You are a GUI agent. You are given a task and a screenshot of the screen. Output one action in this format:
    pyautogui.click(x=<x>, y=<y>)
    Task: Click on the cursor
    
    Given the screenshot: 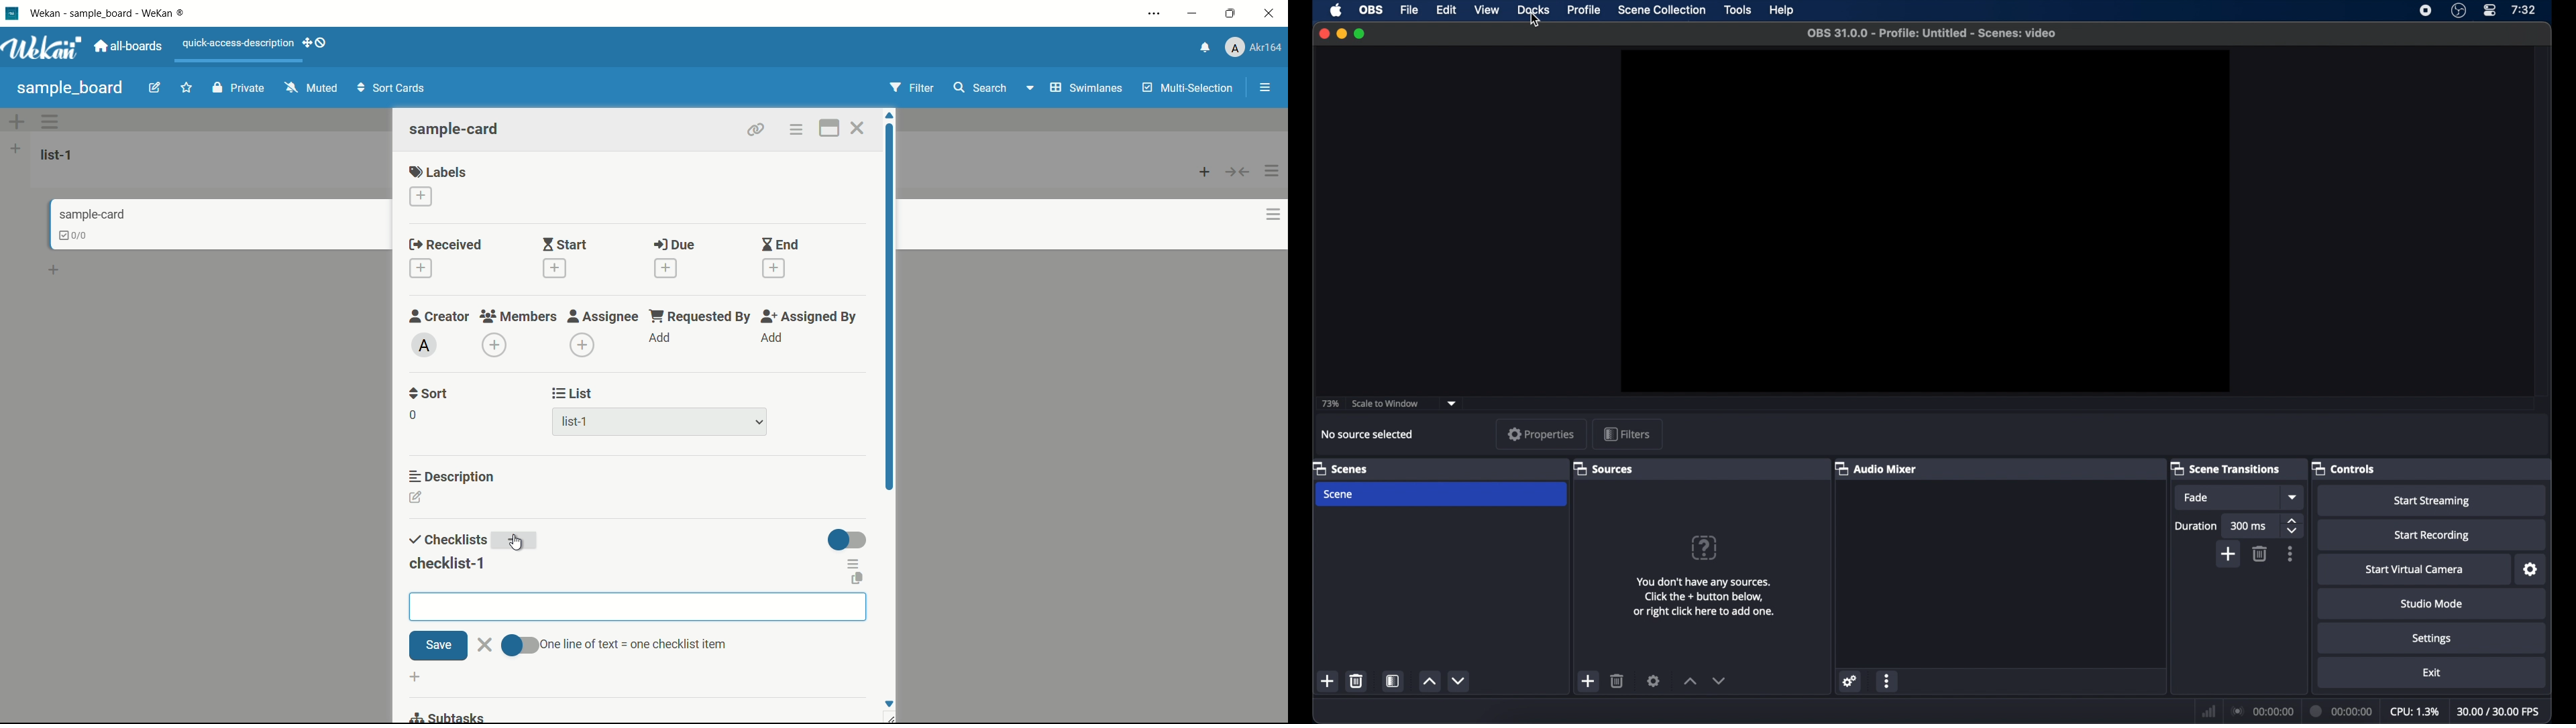 What is the action you would take?
    pyautogui.click(x=1534, y=21)
    